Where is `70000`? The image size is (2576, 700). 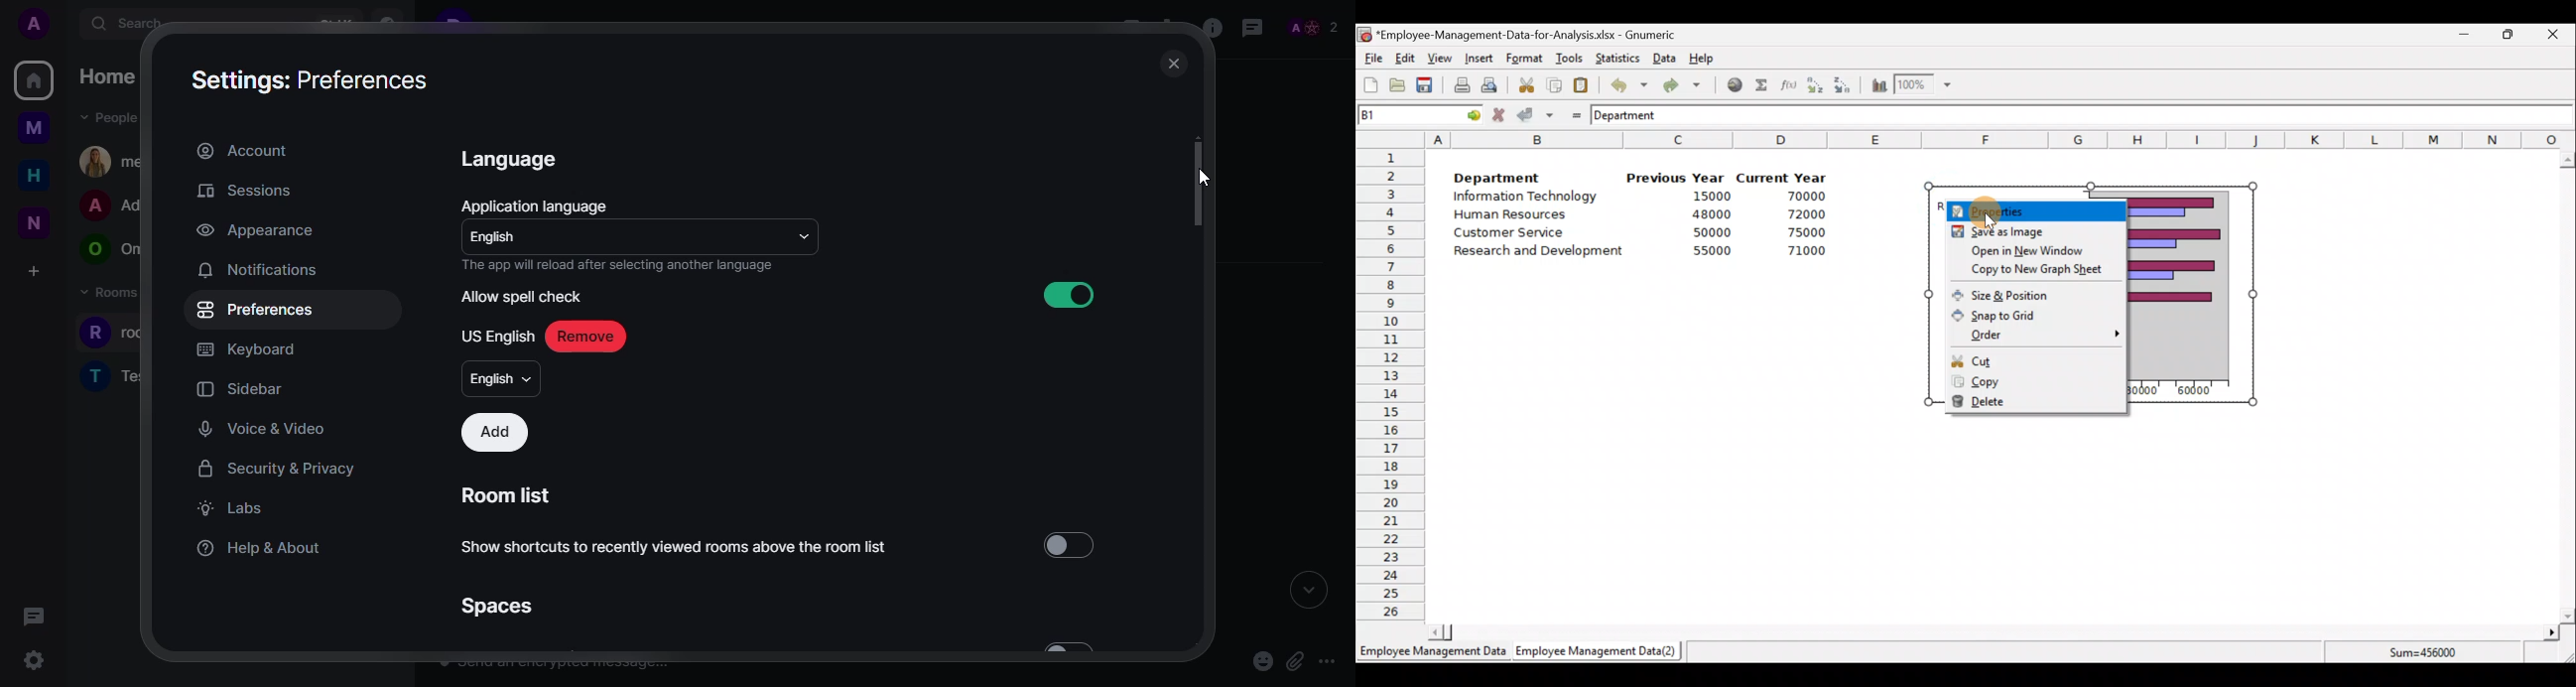
70000 is located at coordinates (1802, 197).